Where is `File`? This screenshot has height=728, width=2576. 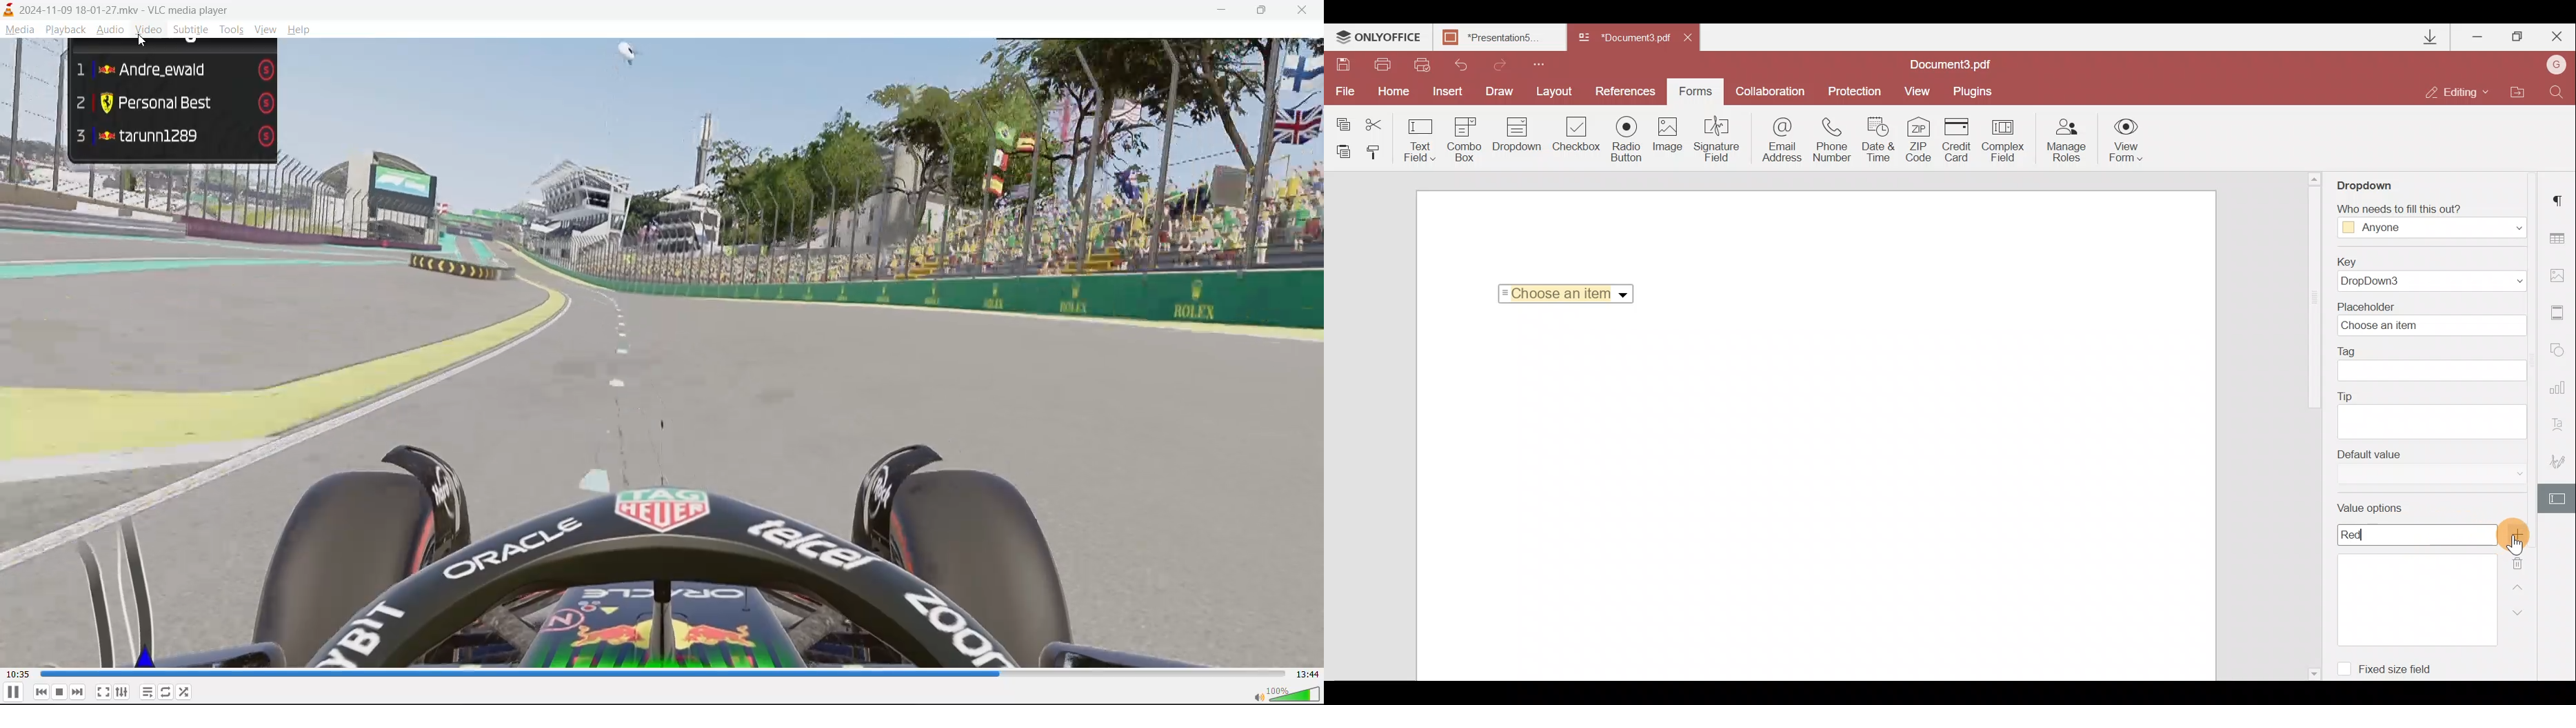
File is located at coordinates (1346, 93).